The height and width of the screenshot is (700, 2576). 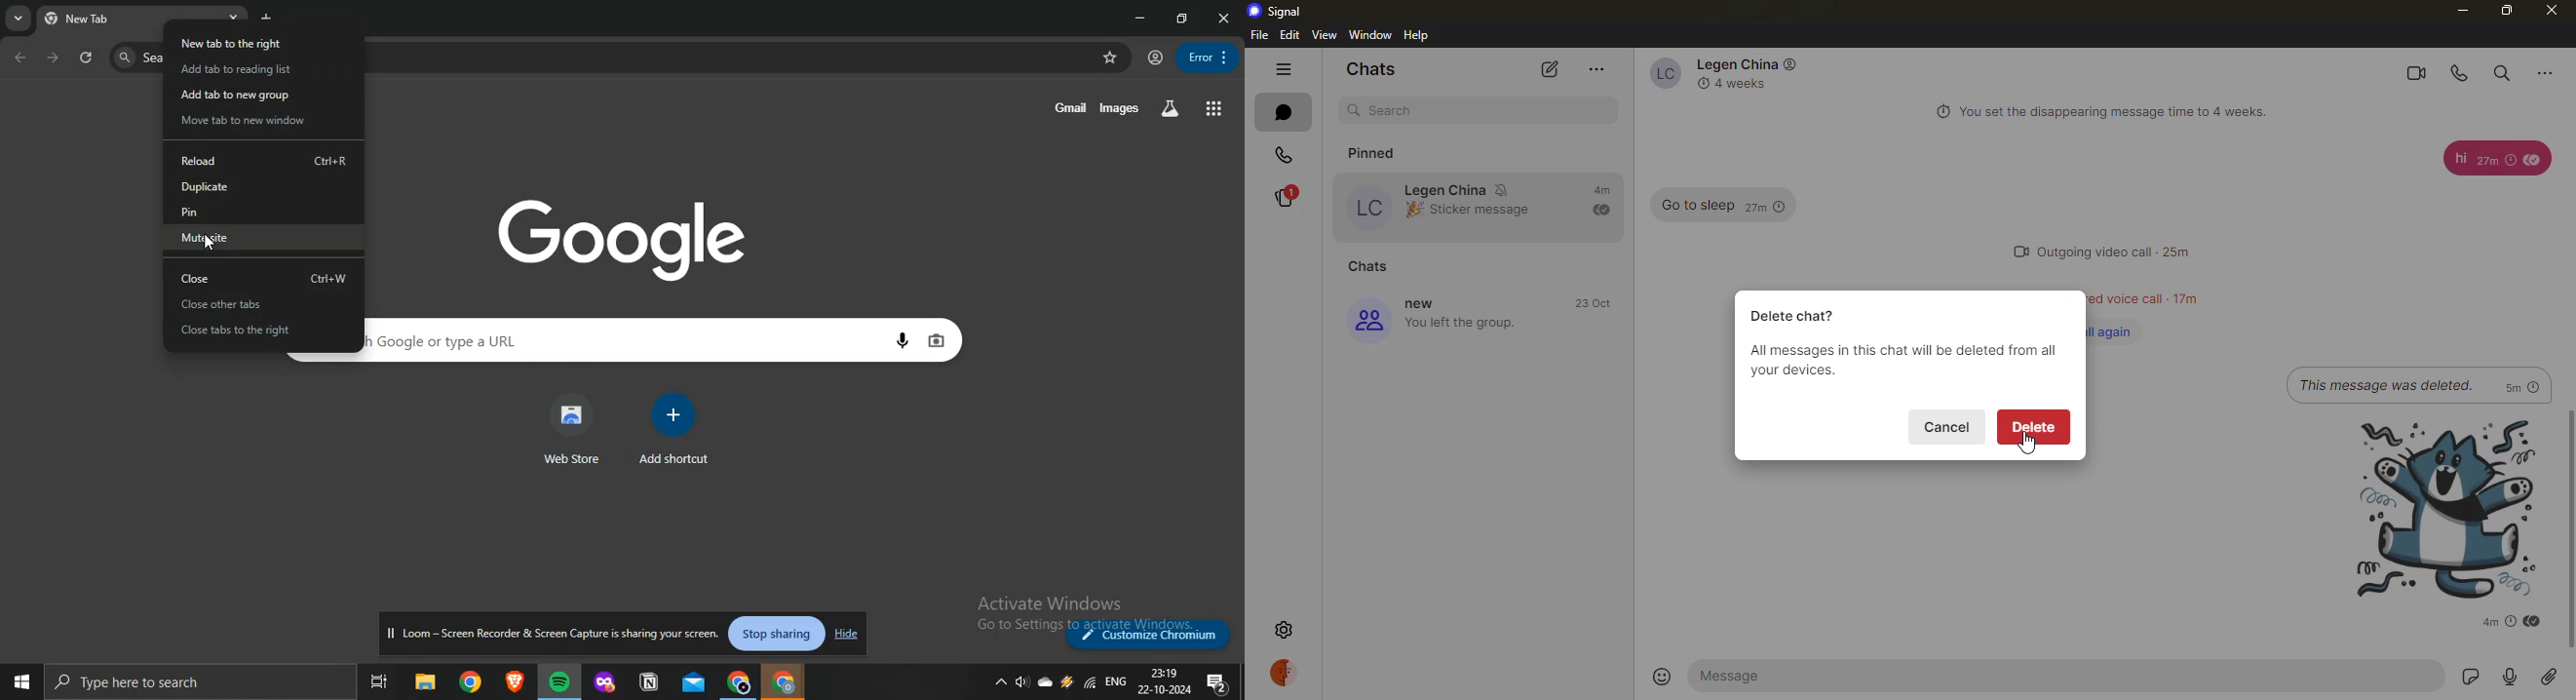 I want to click on  Hide, so click(x=844, y=635).